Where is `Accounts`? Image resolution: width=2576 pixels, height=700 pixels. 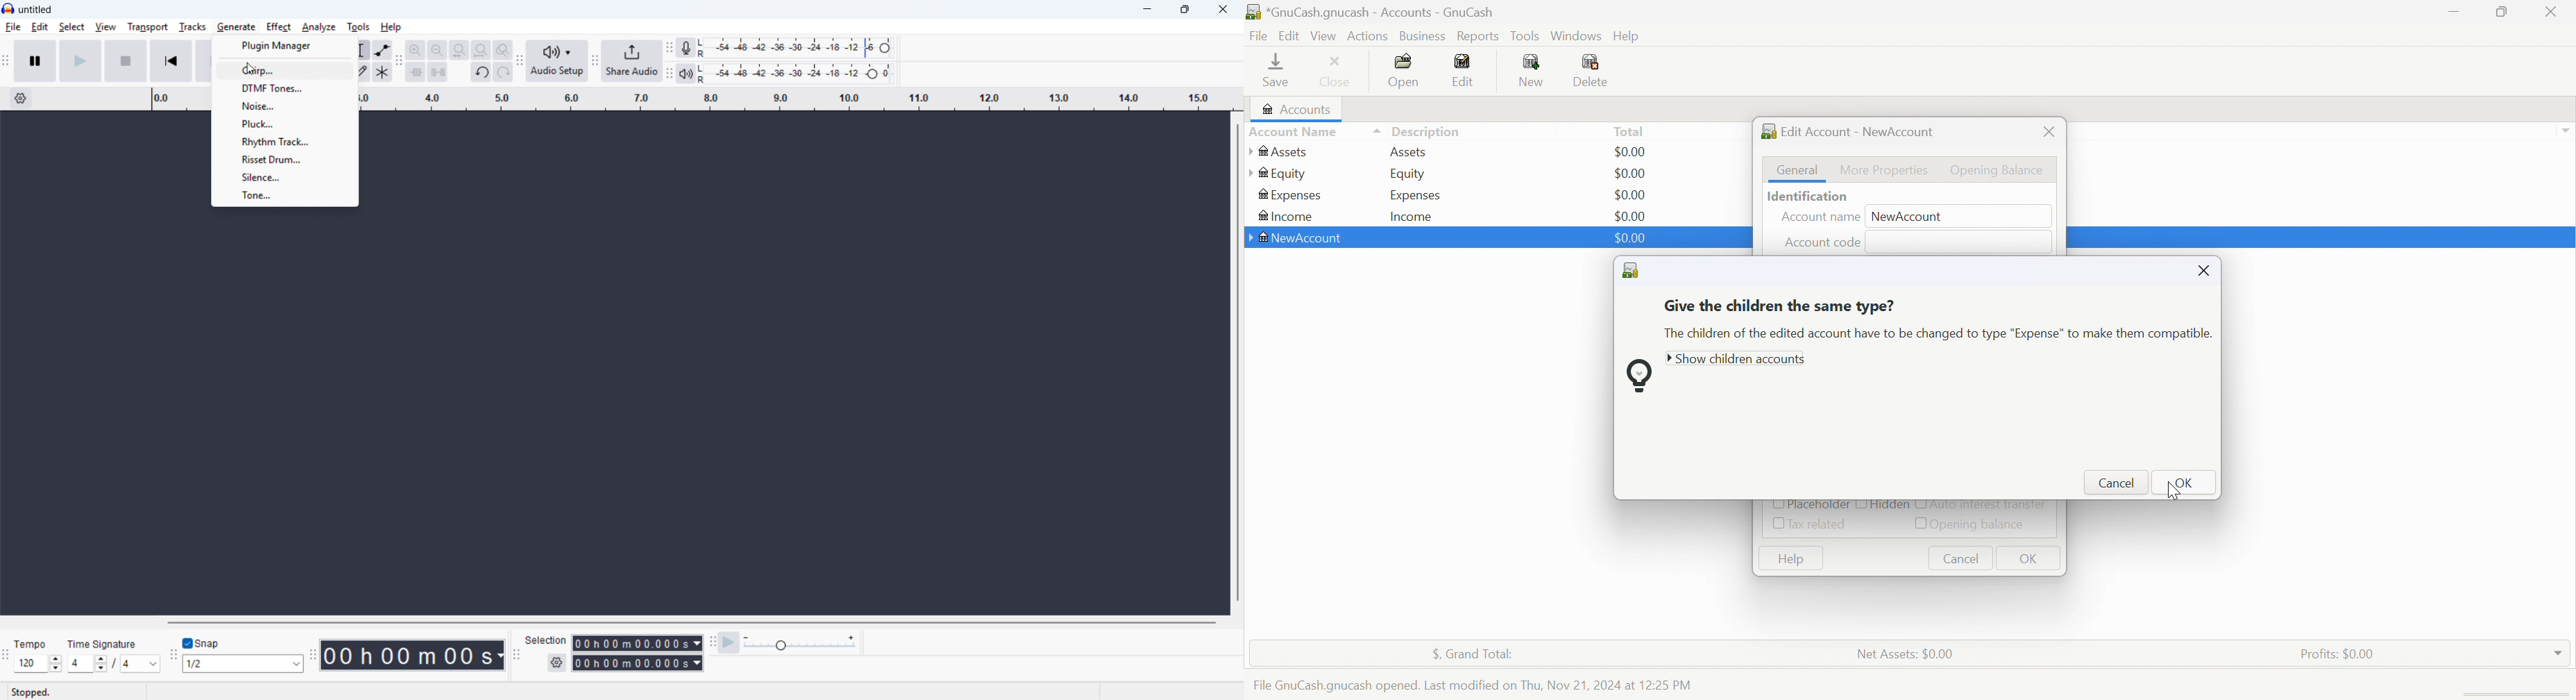
Accounts is located at coordinates (1294, 109).